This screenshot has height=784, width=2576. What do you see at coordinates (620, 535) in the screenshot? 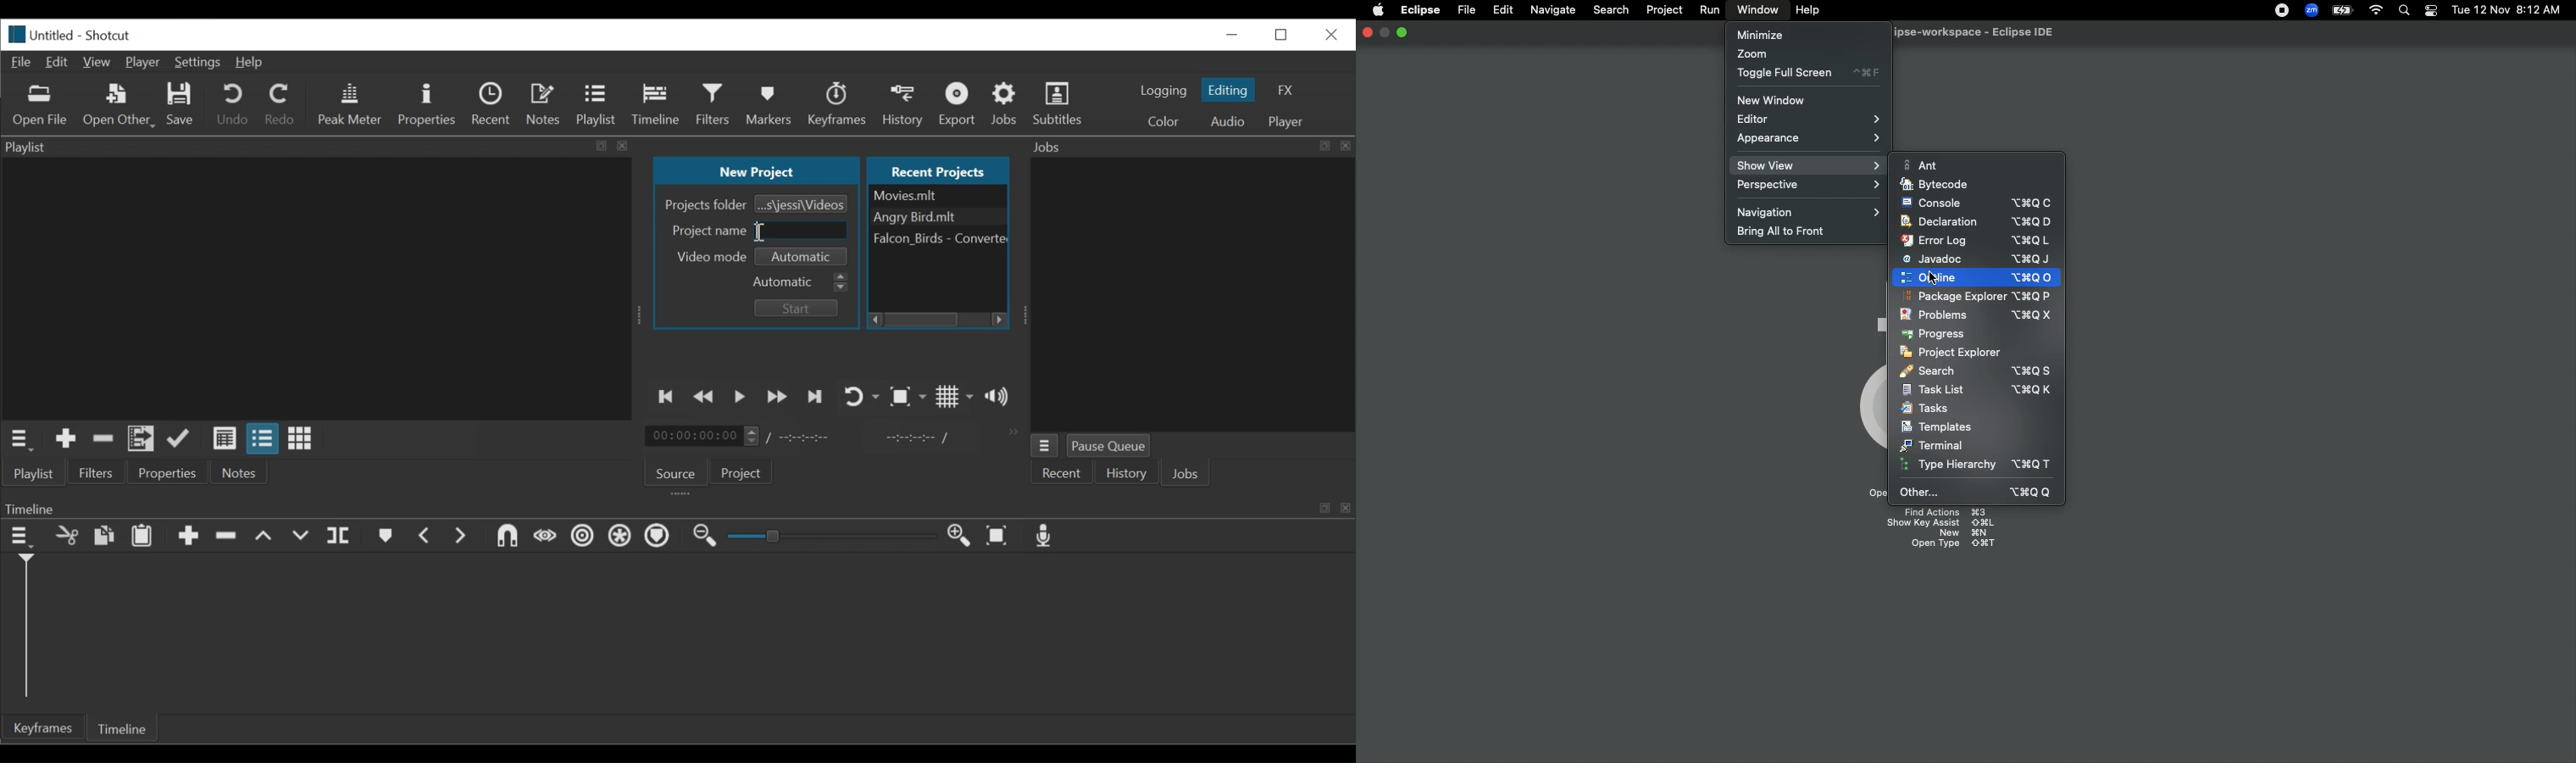
I see `Ripple all tracks` at bounding box center [620, 535].